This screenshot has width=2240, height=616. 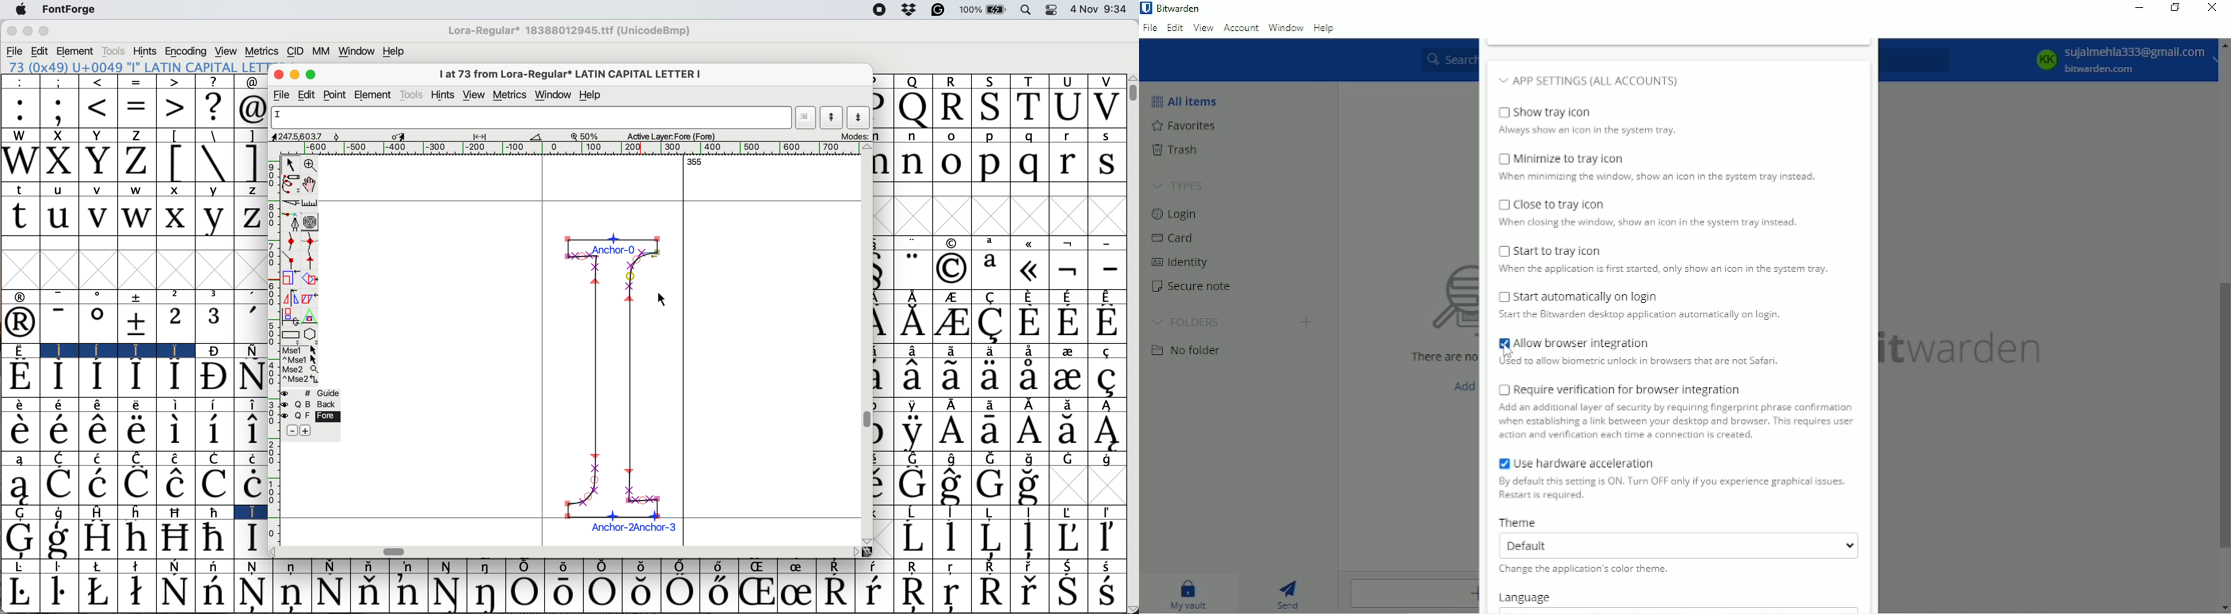 What do you see at coordinates (19, 351) in the screenshot?
I see `Symbol` at bounding box center [19, 351].